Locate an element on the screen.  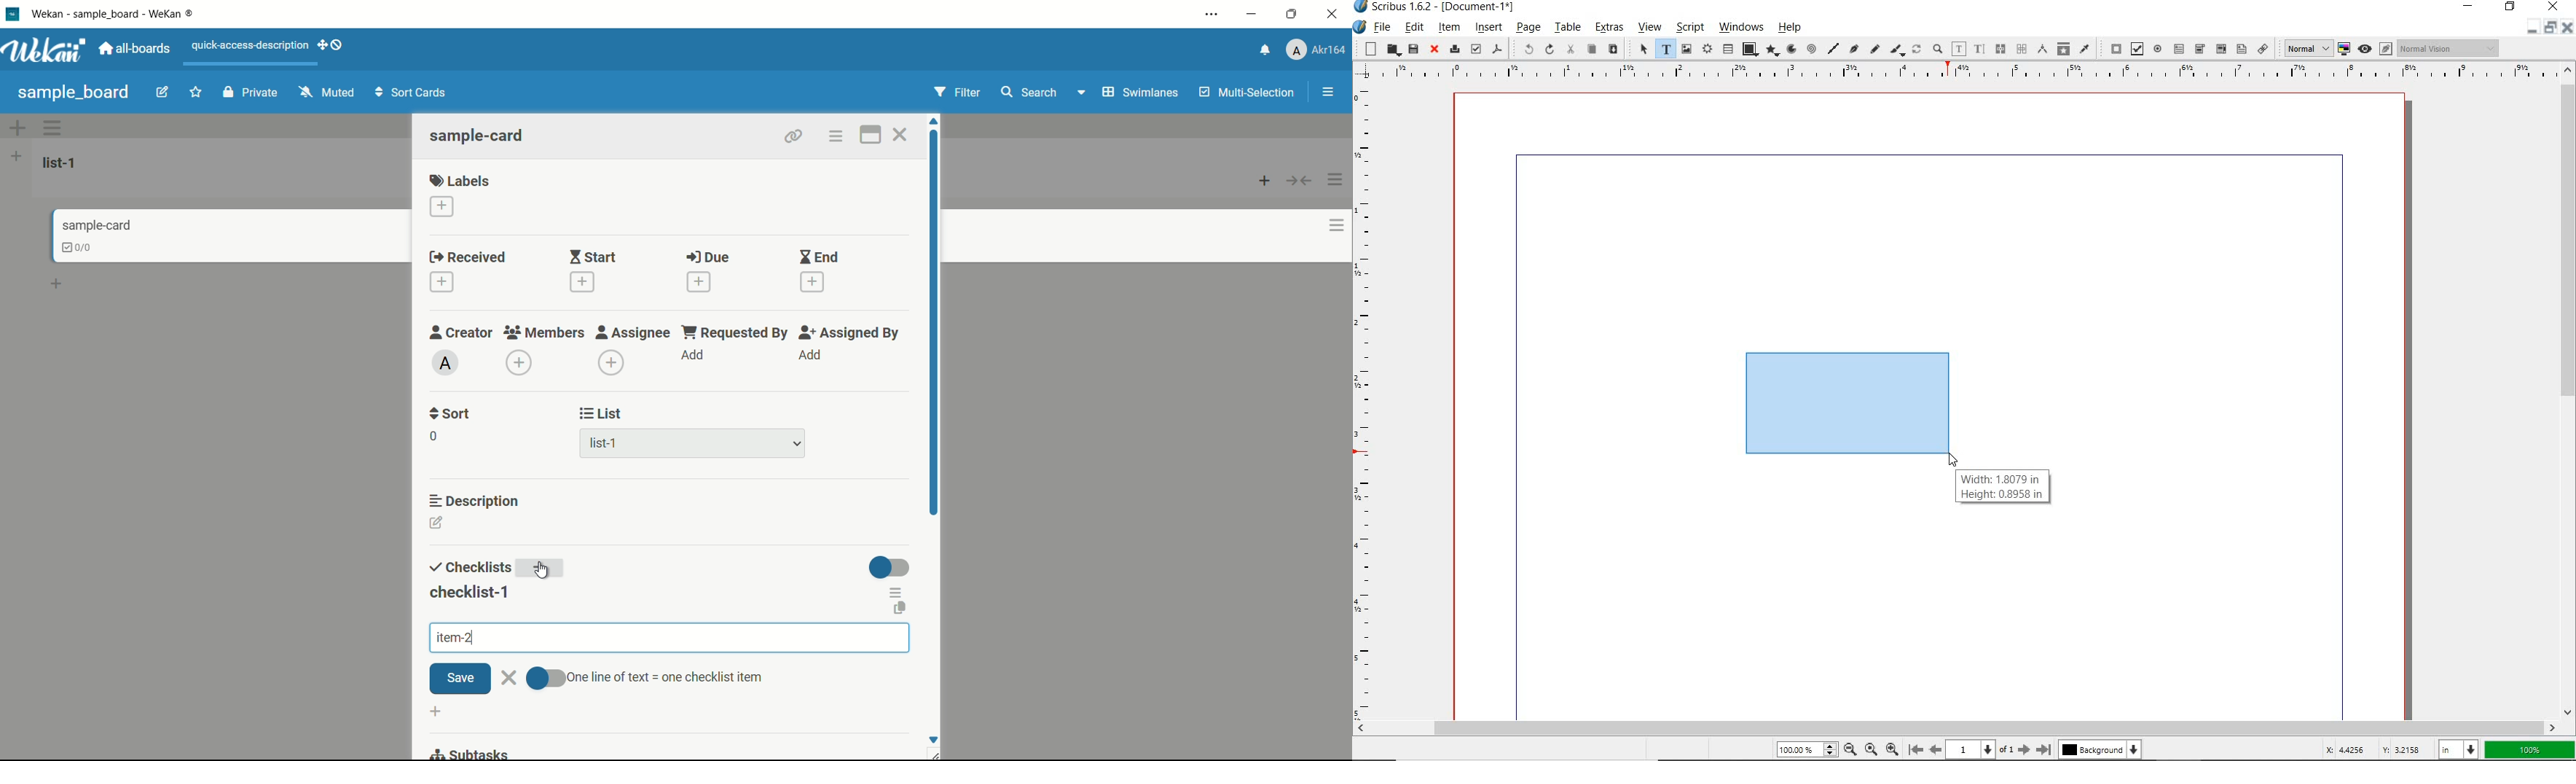
add date is located at coordinates (580, 282).